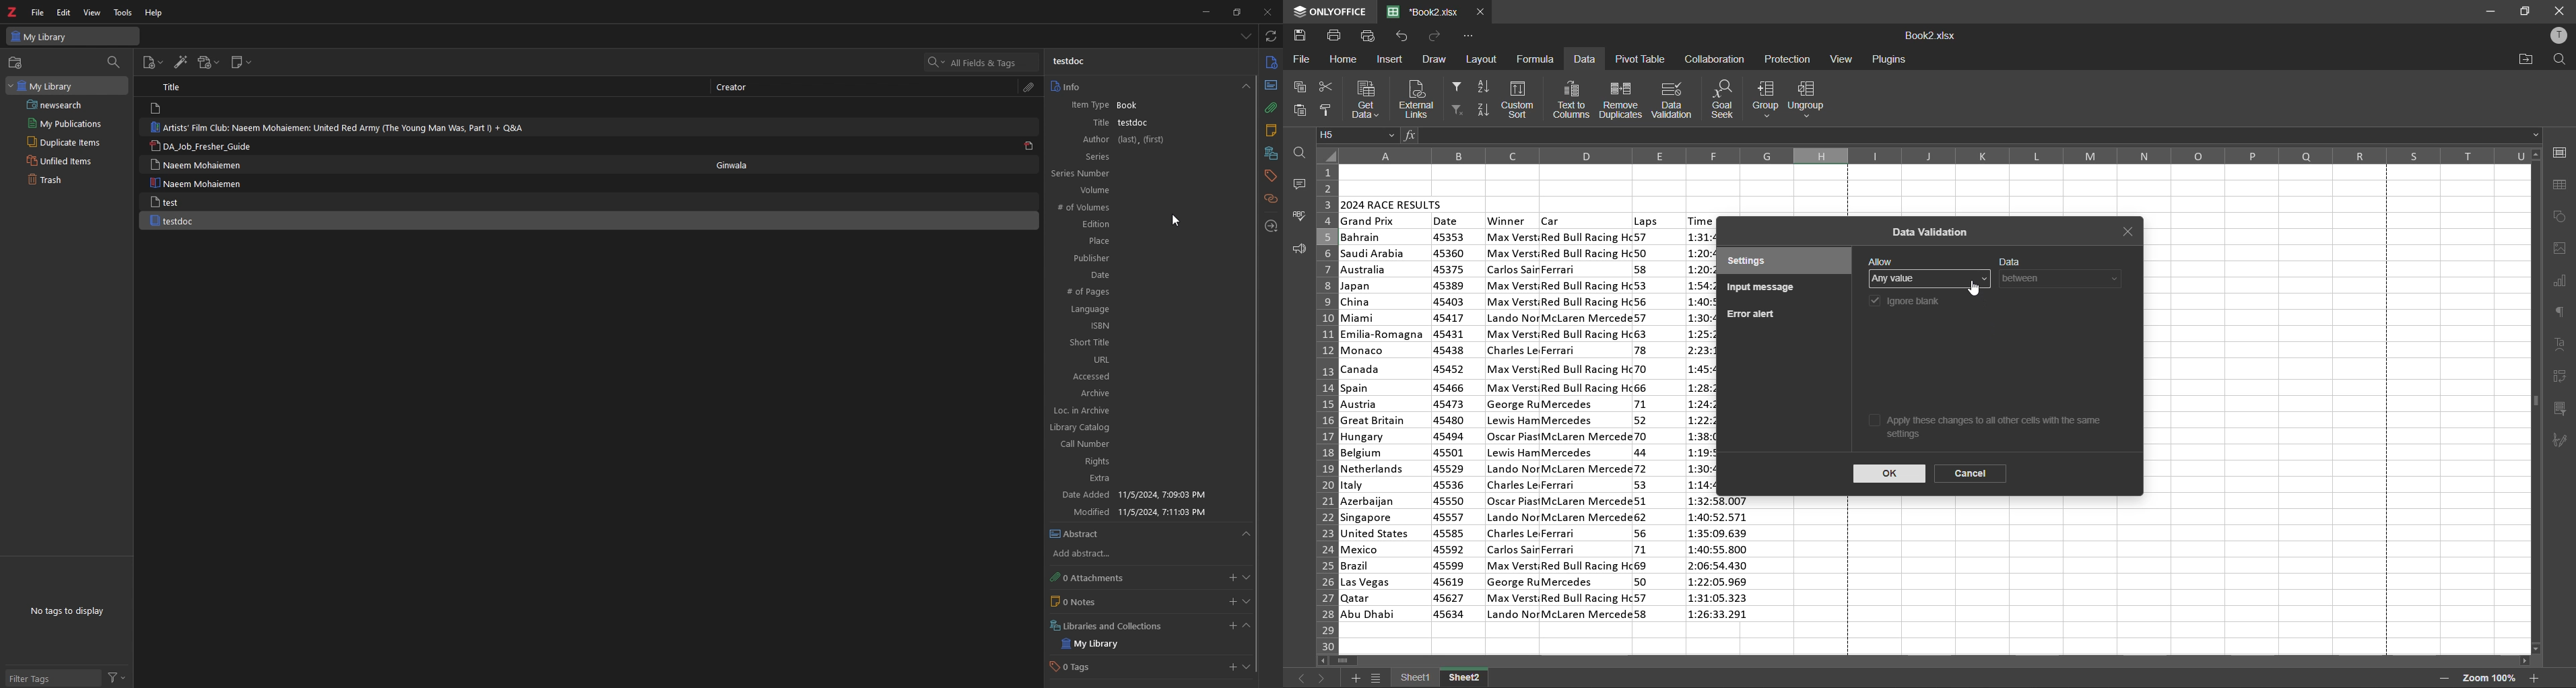 The image size is (2576, 700). I want to click on Date Added, so click(1086, 494).